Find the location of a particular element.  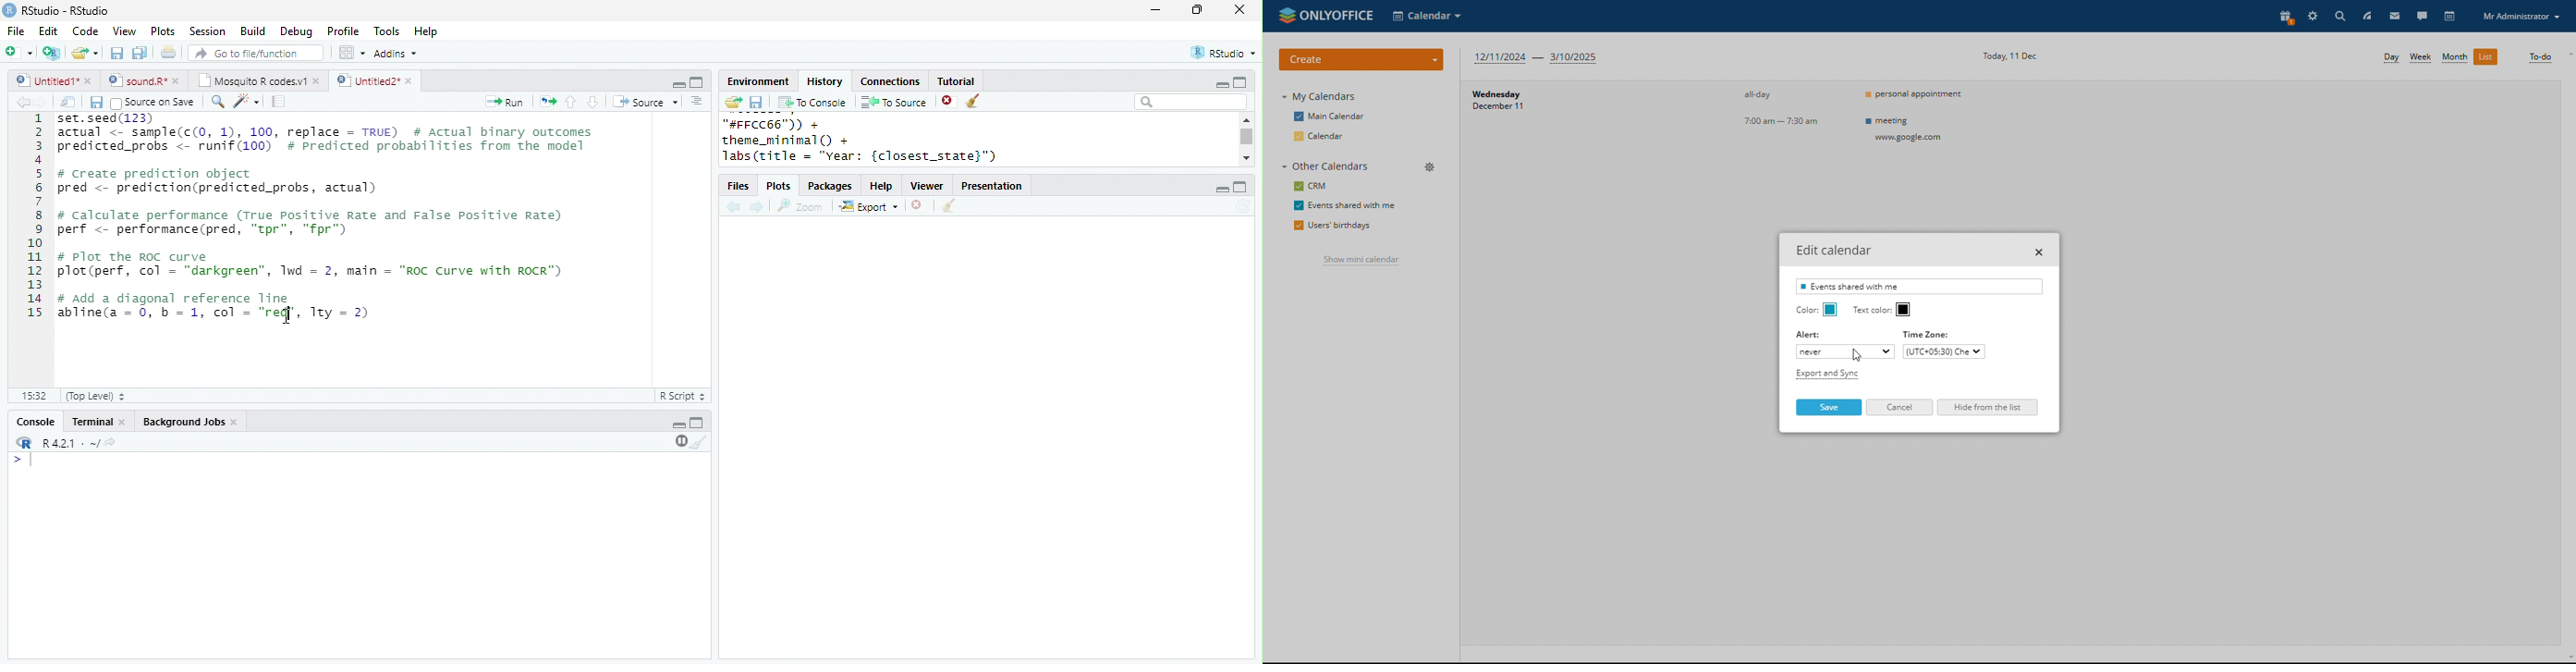

minimize is located at coordinates (1221, 190).